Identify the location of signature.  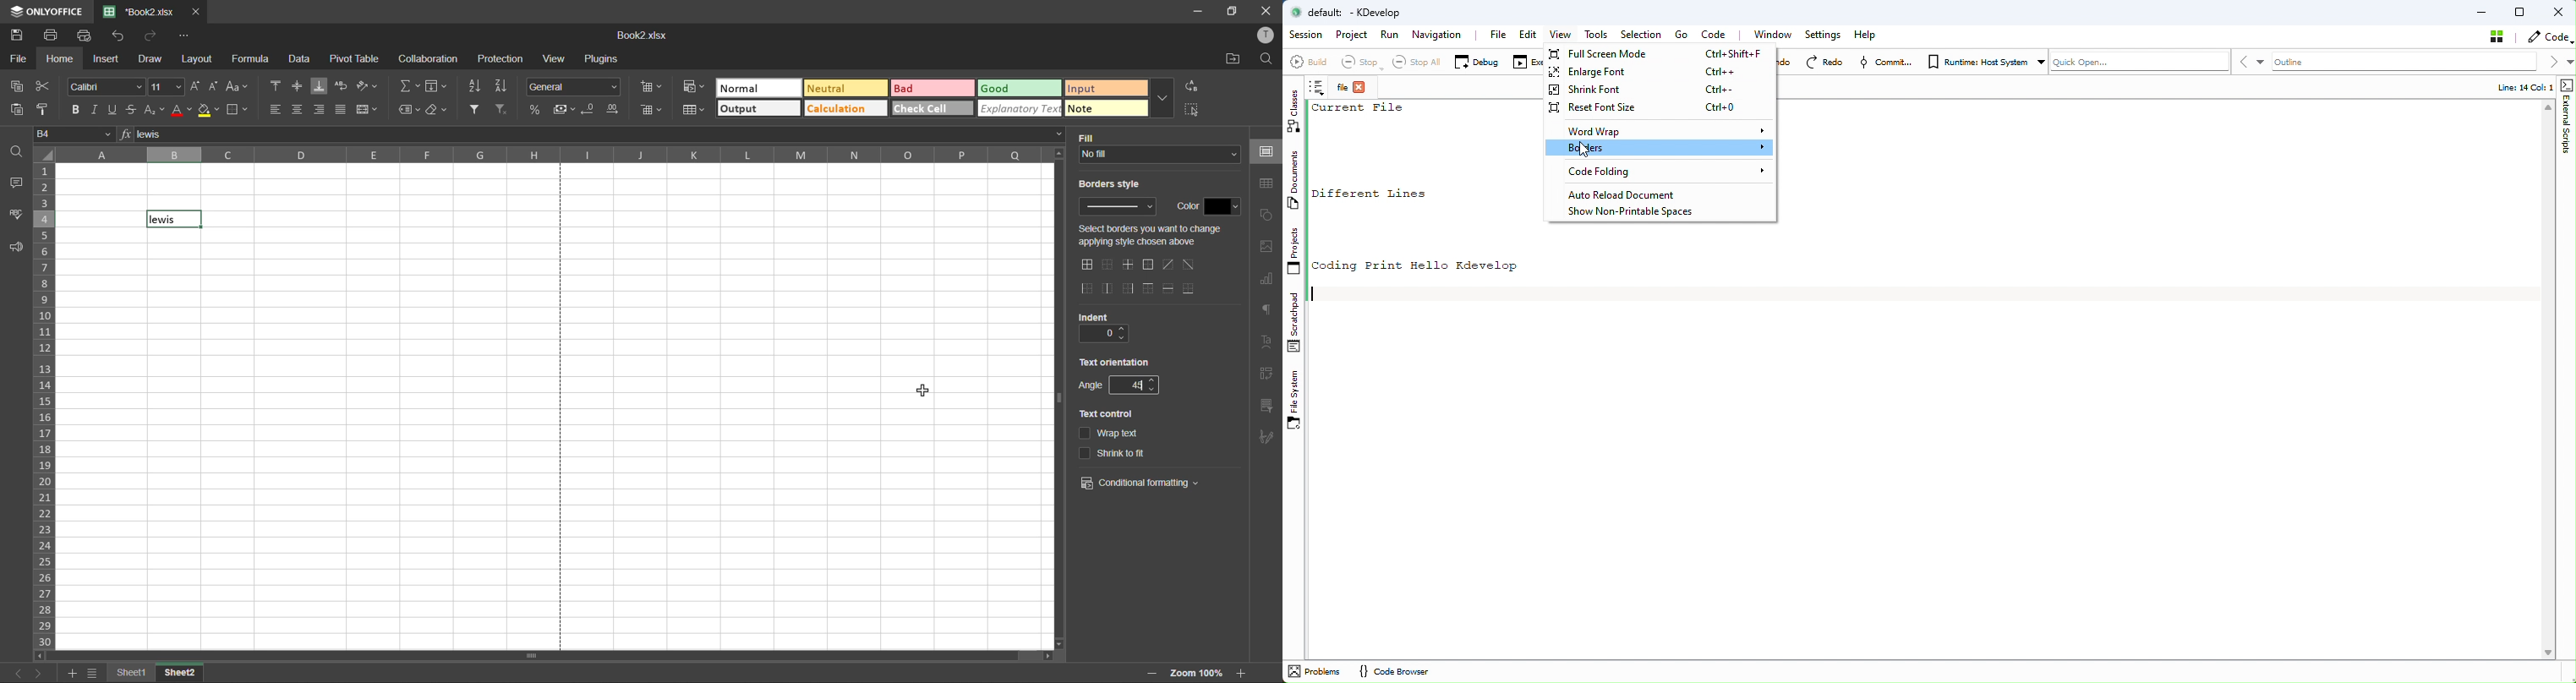
(1267, 440).